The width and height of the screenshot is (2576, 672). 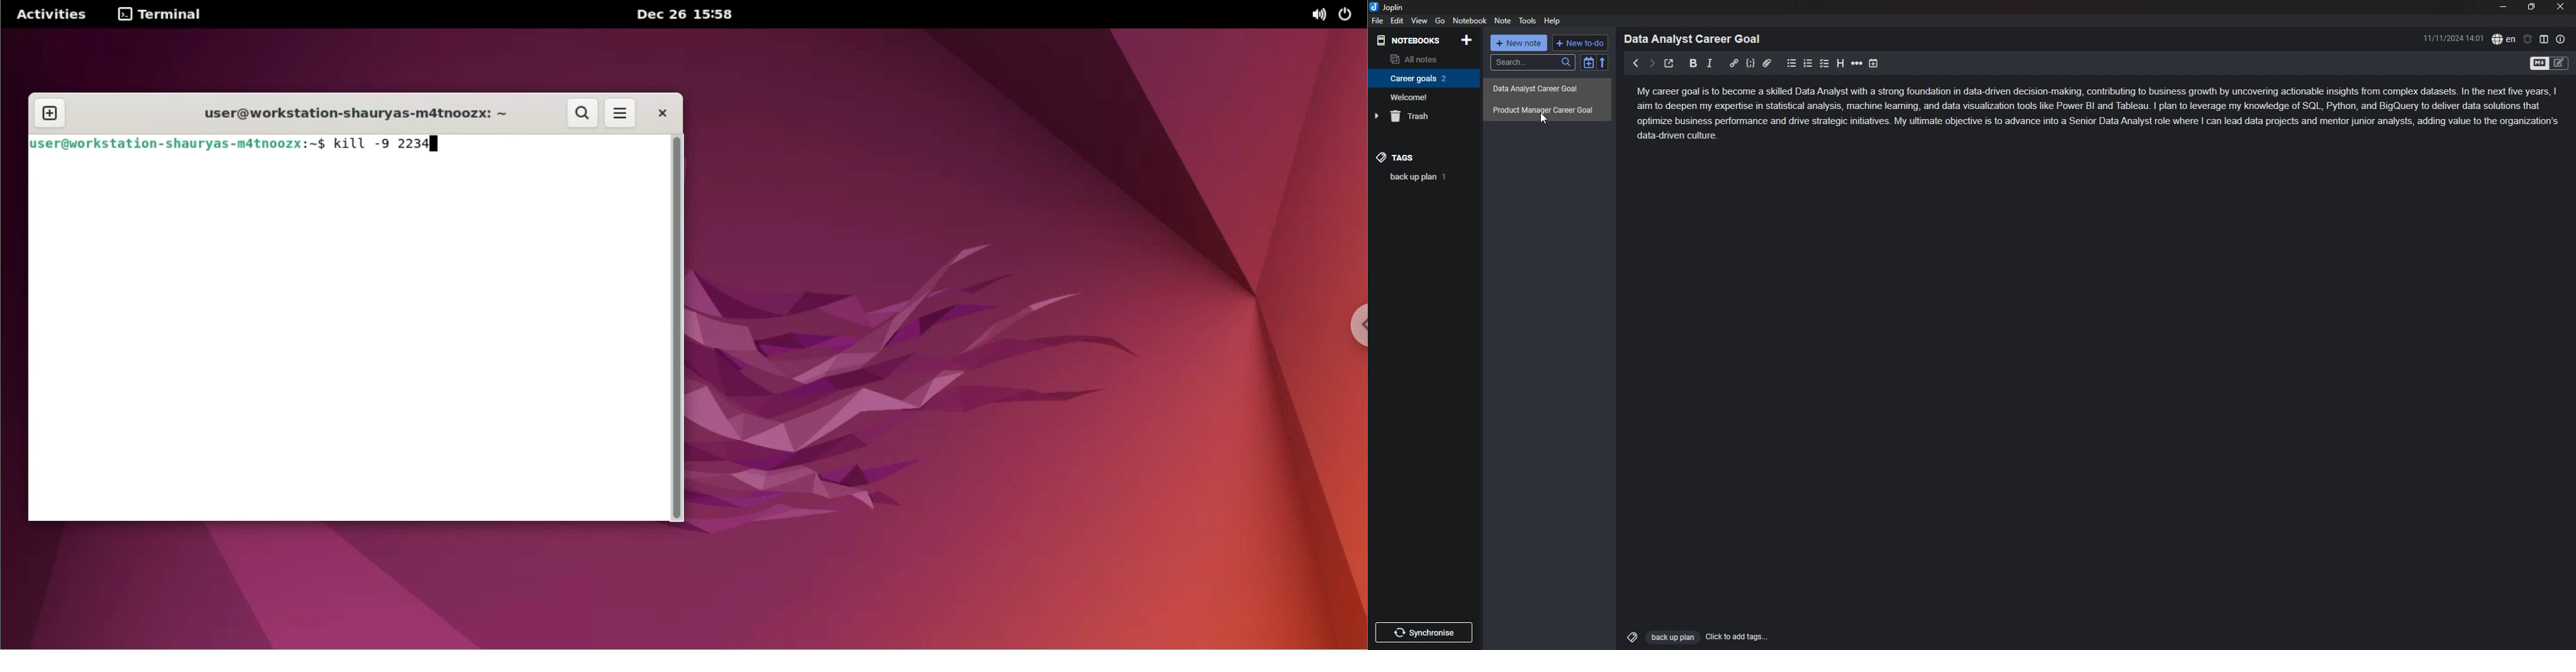 What do you see at coordinates (1767, 64) in the screenshot?
I see `attachment` at bounding box center [1767, 64].